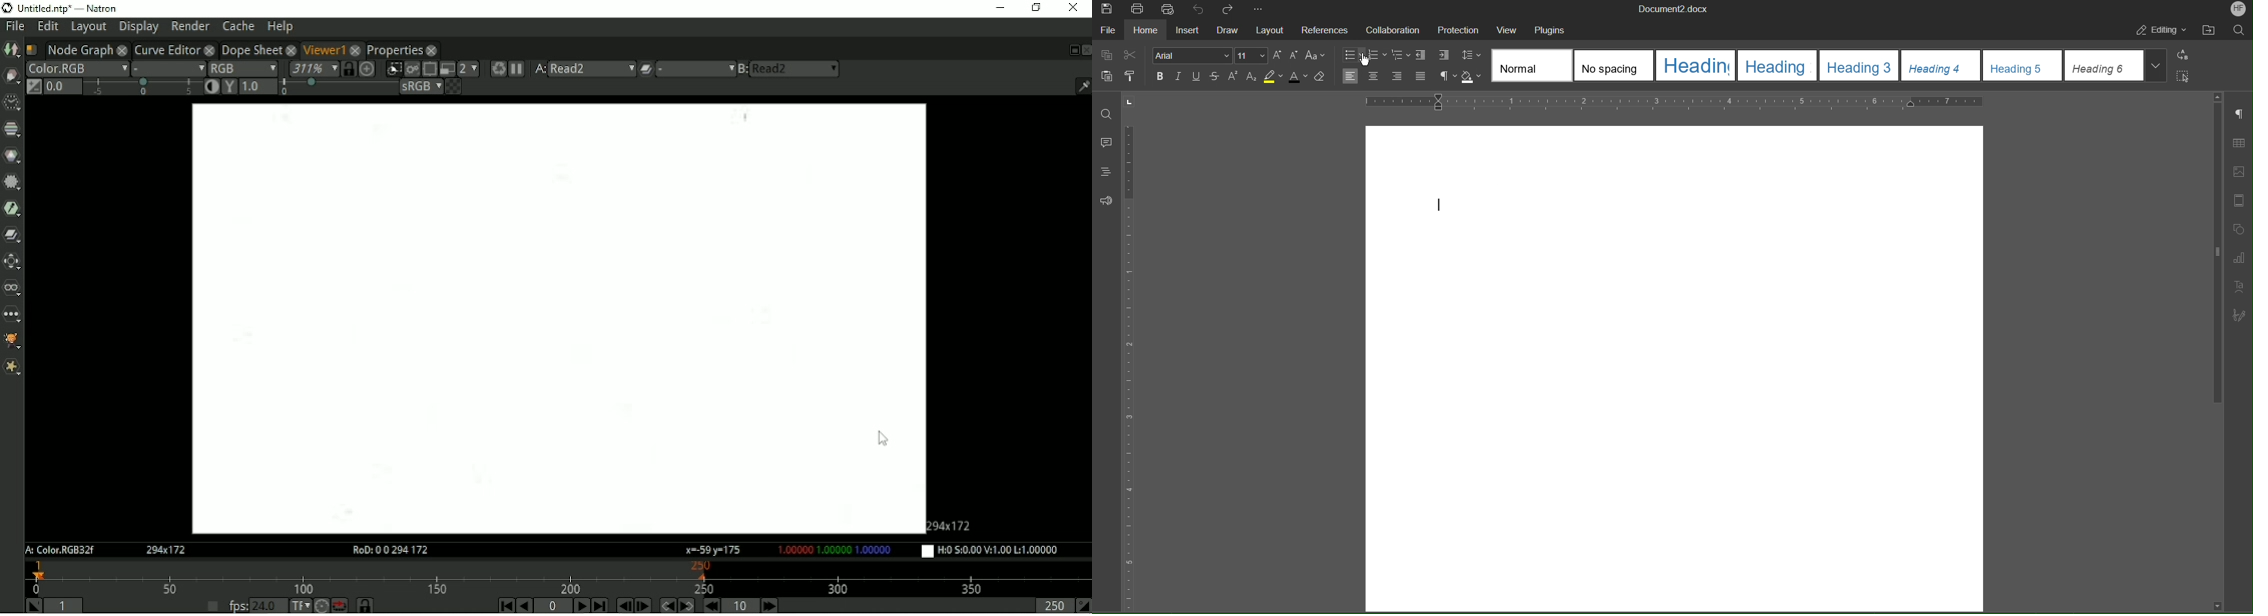  What do you see at coordinates (1323, 77) in the screenshot?
I see `Erase Style` at bounding box center [1323, 77].